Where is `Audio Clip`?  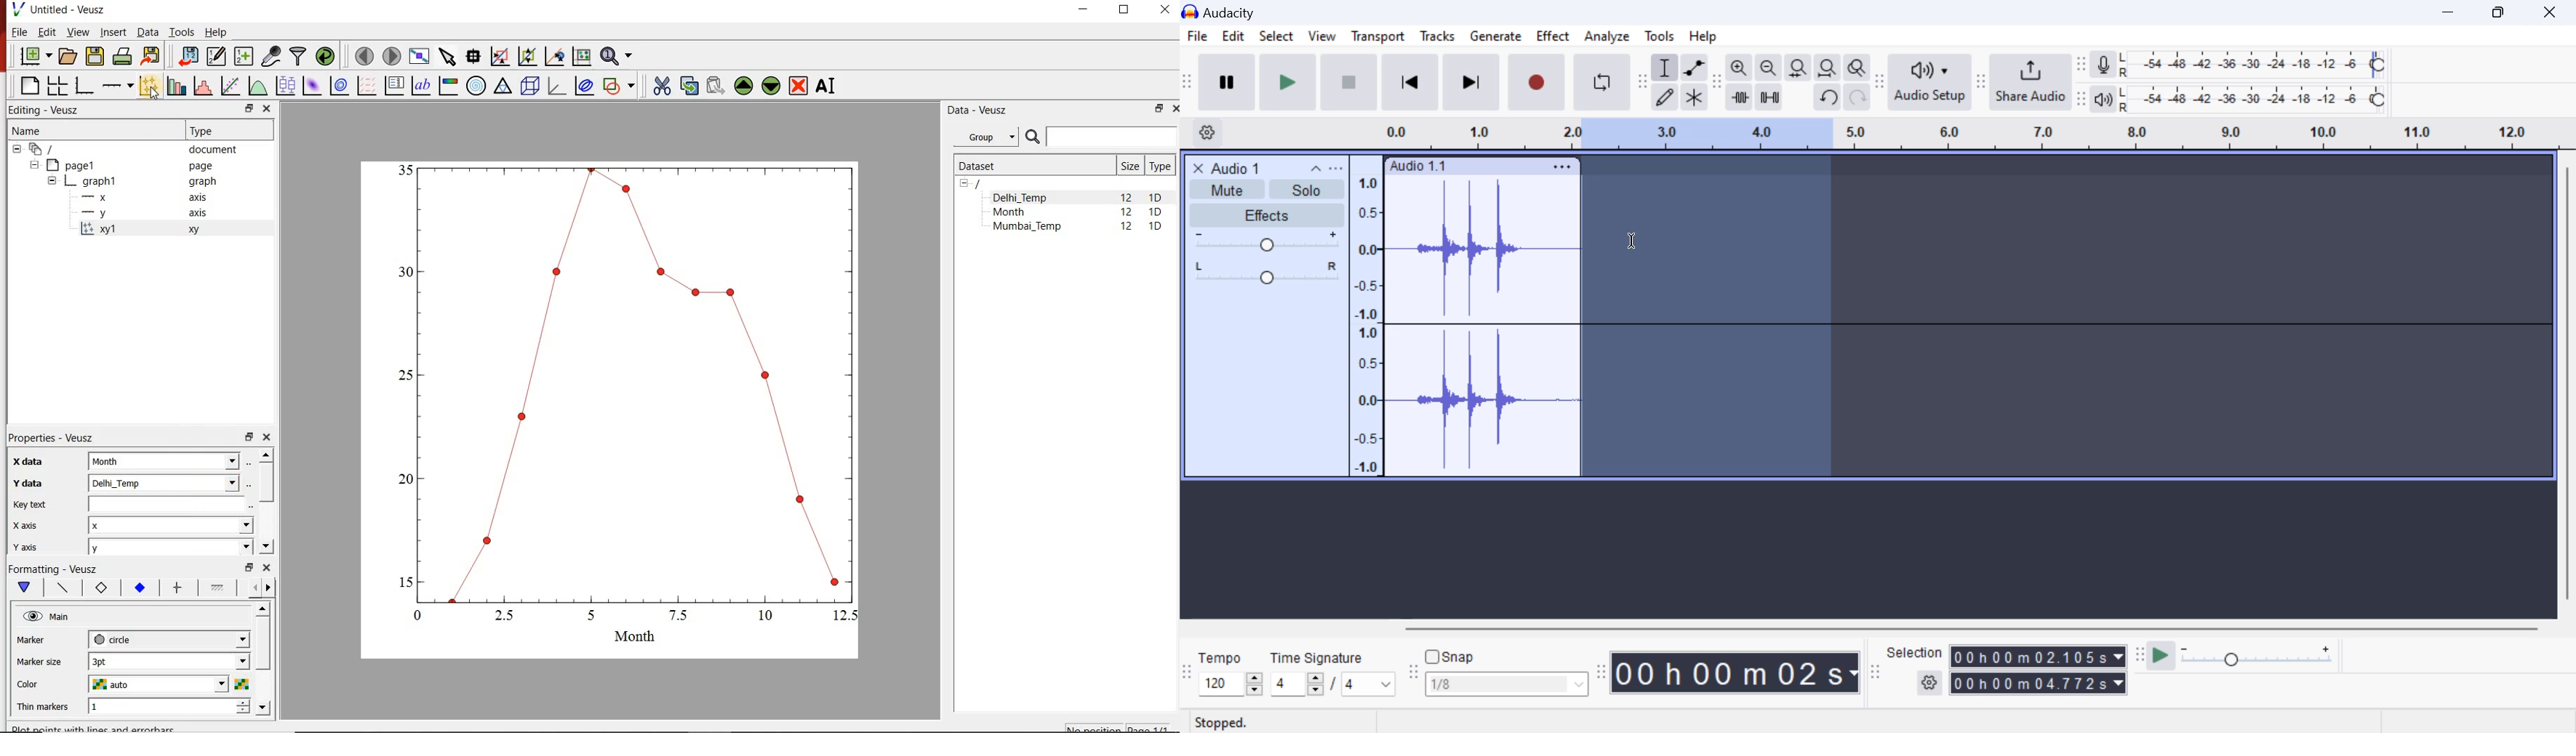 Audio Clip is located at coordinates (1481, 327).